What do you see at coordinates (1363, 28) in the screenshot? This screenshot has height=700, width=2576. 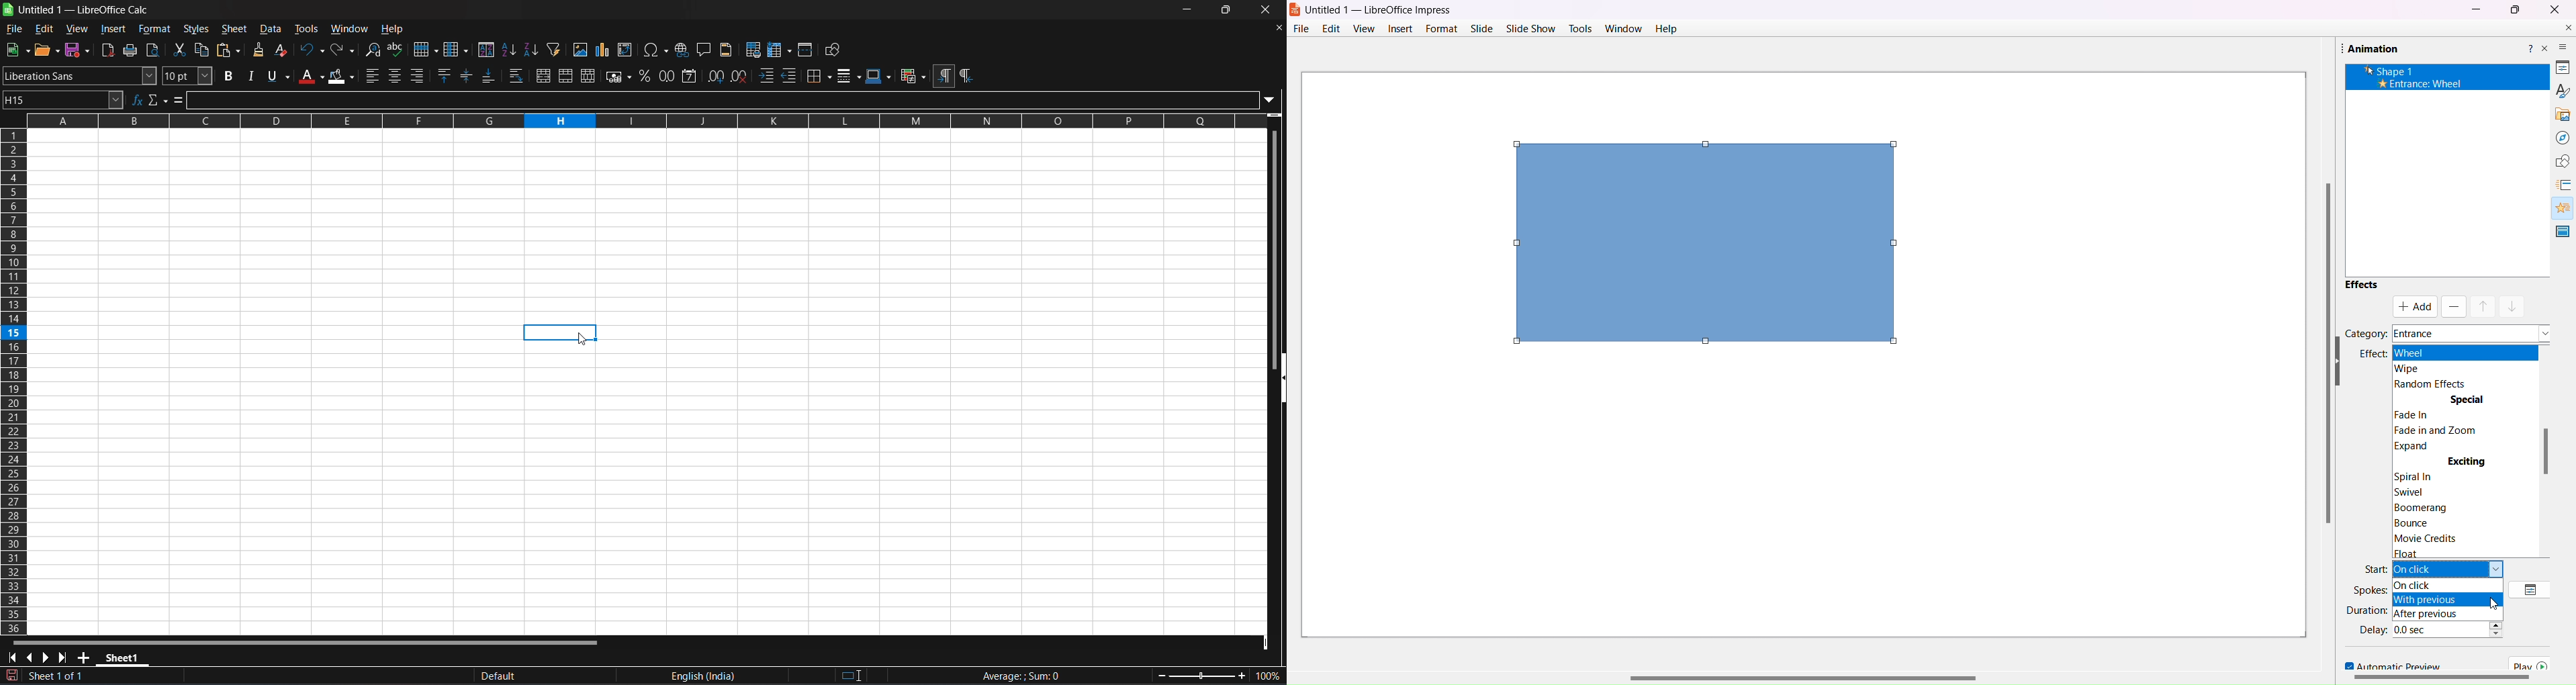 I see `View` at bounding box center [1363, 28].